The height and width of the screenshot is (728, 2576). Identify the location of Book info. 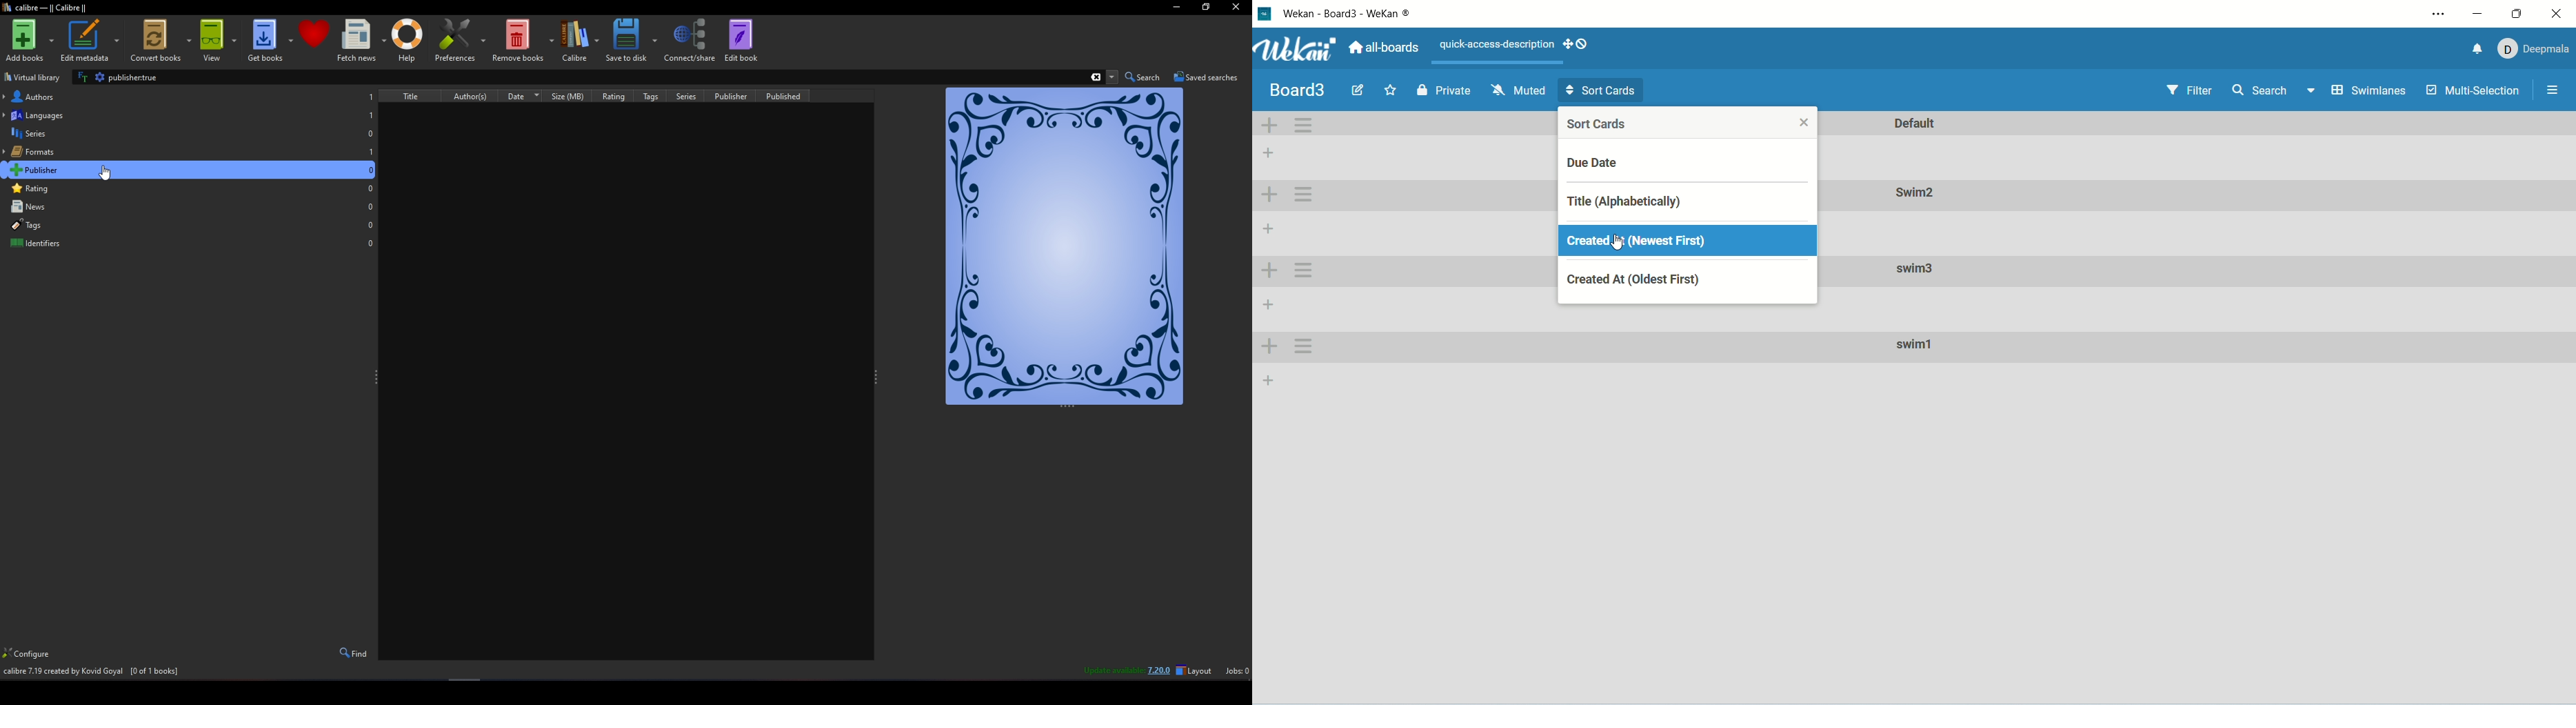
(625, 114).